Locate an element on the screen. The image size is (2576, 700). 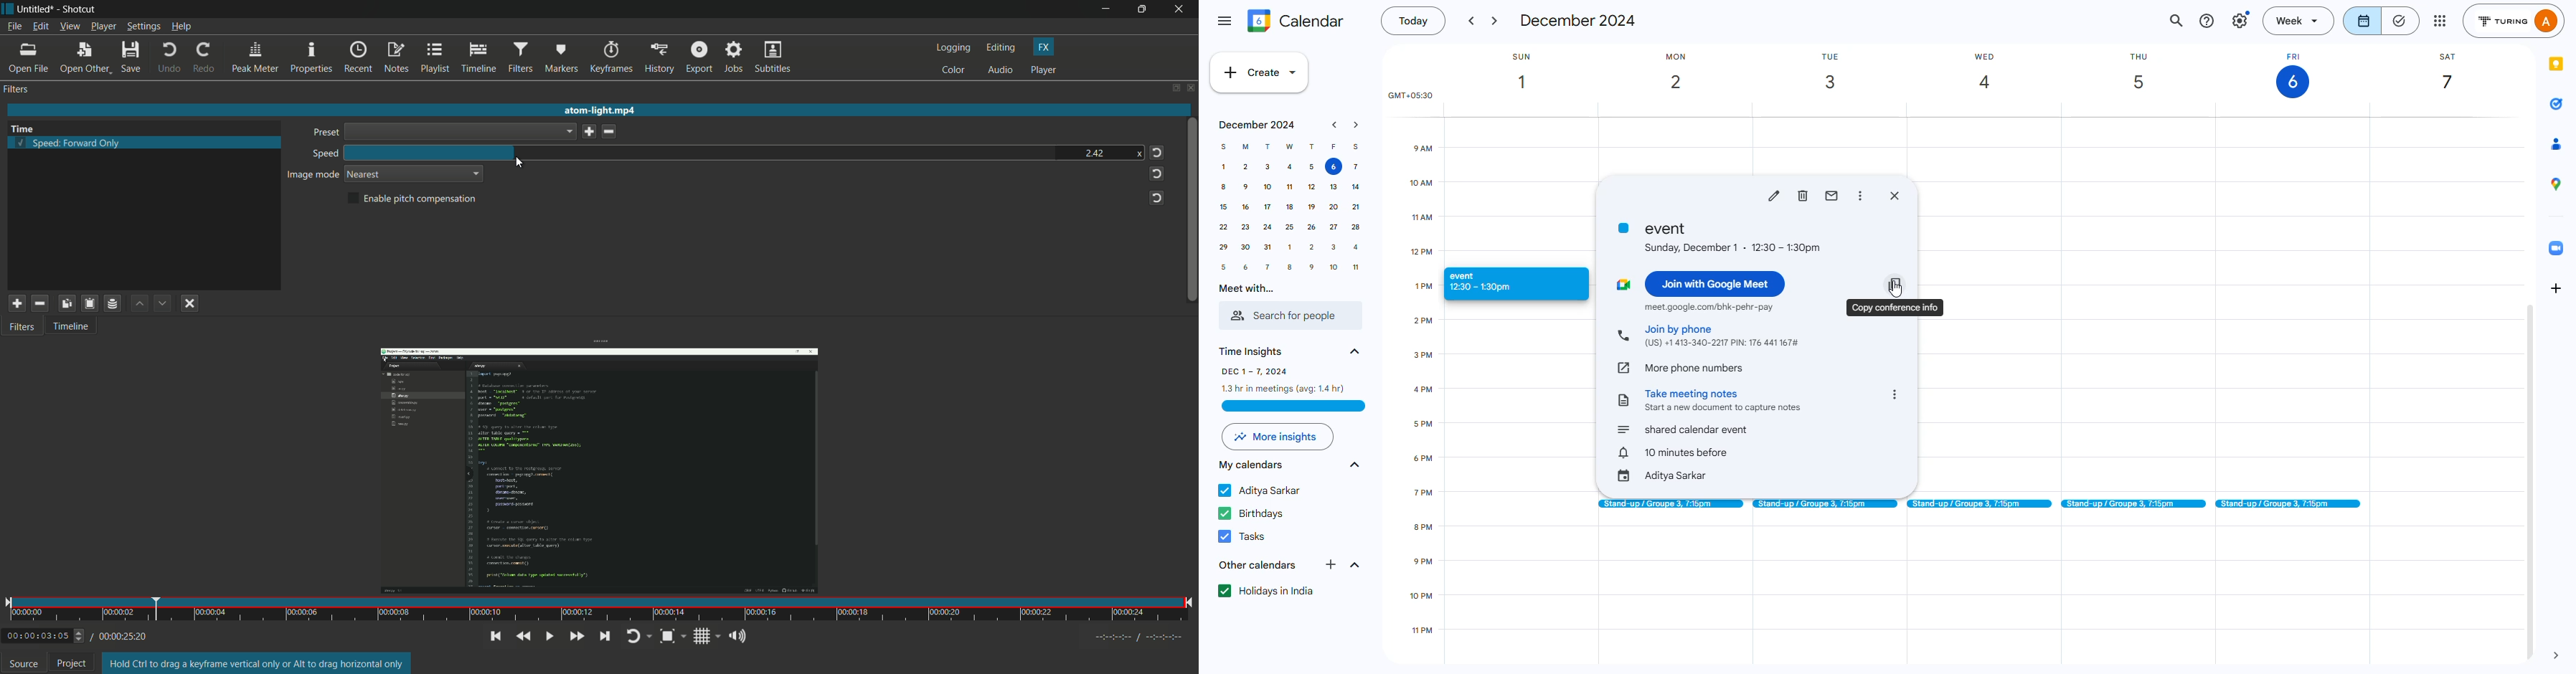
shotcut icon is located at coordinates (7, 8).